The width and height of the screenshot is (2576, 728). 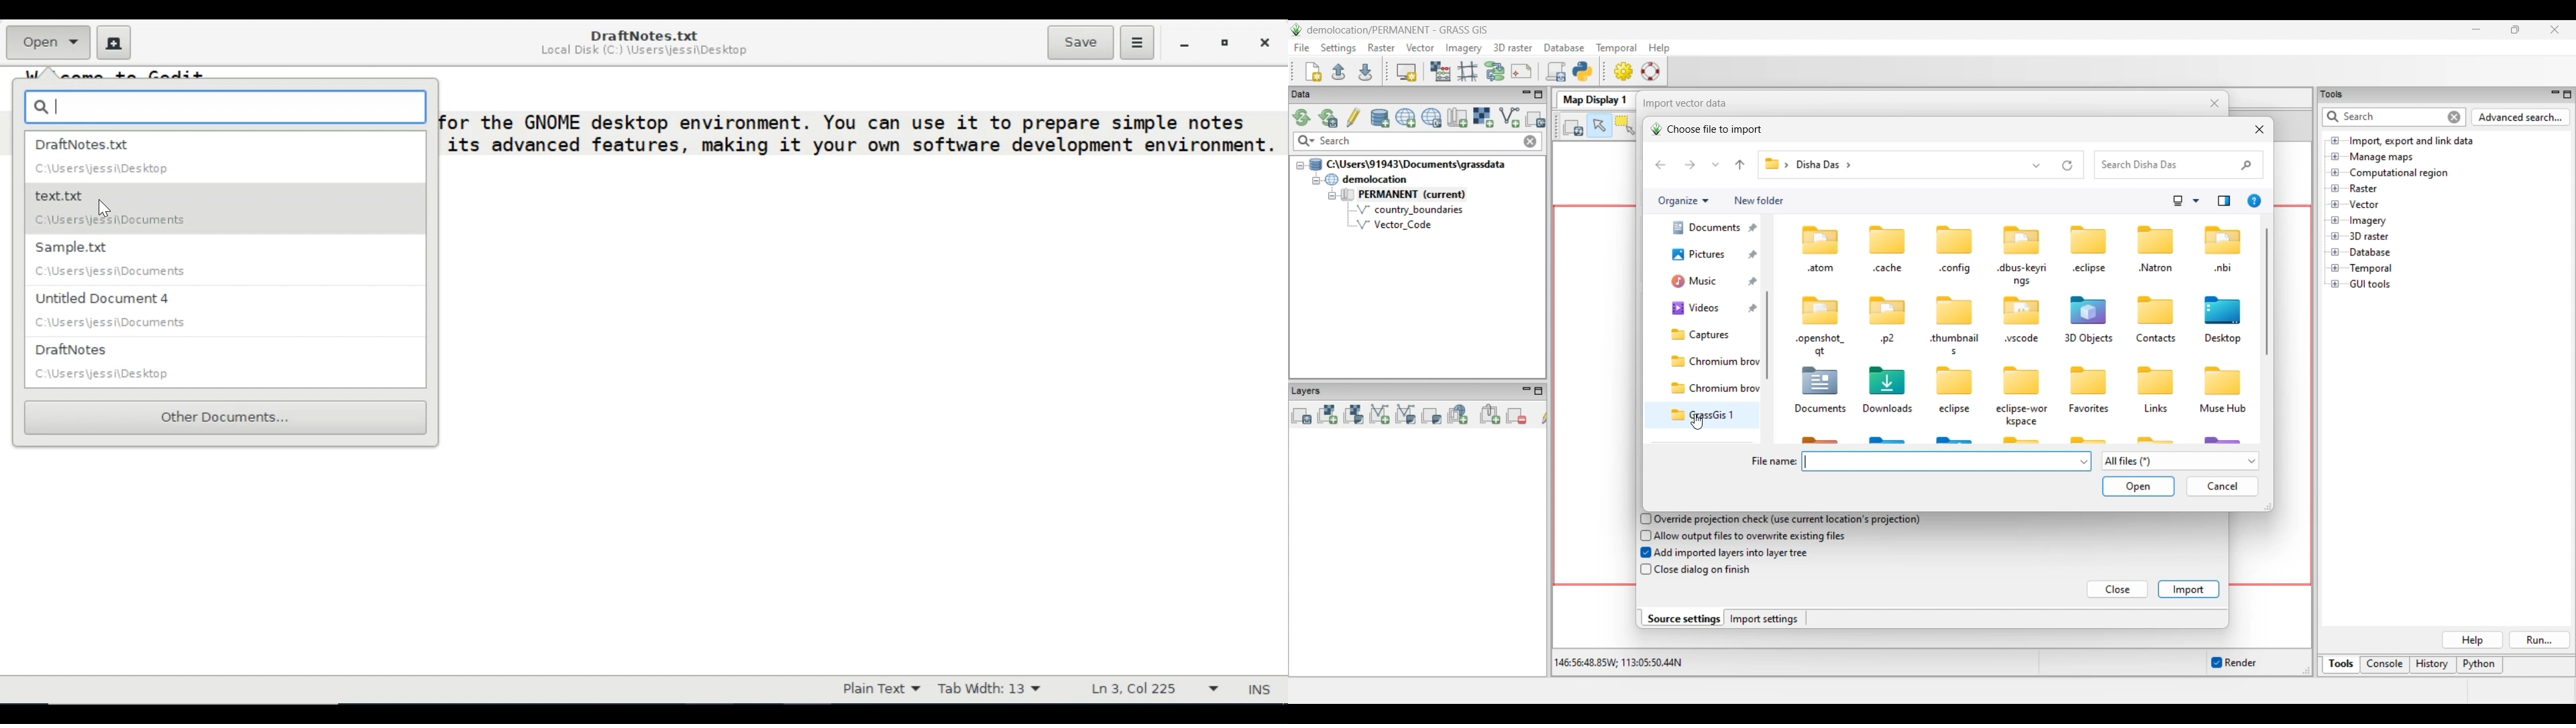 What do you see at coordinates (1136, 43) in the screenshot?
I see `Application menu` at bounding box center [1136, 43].